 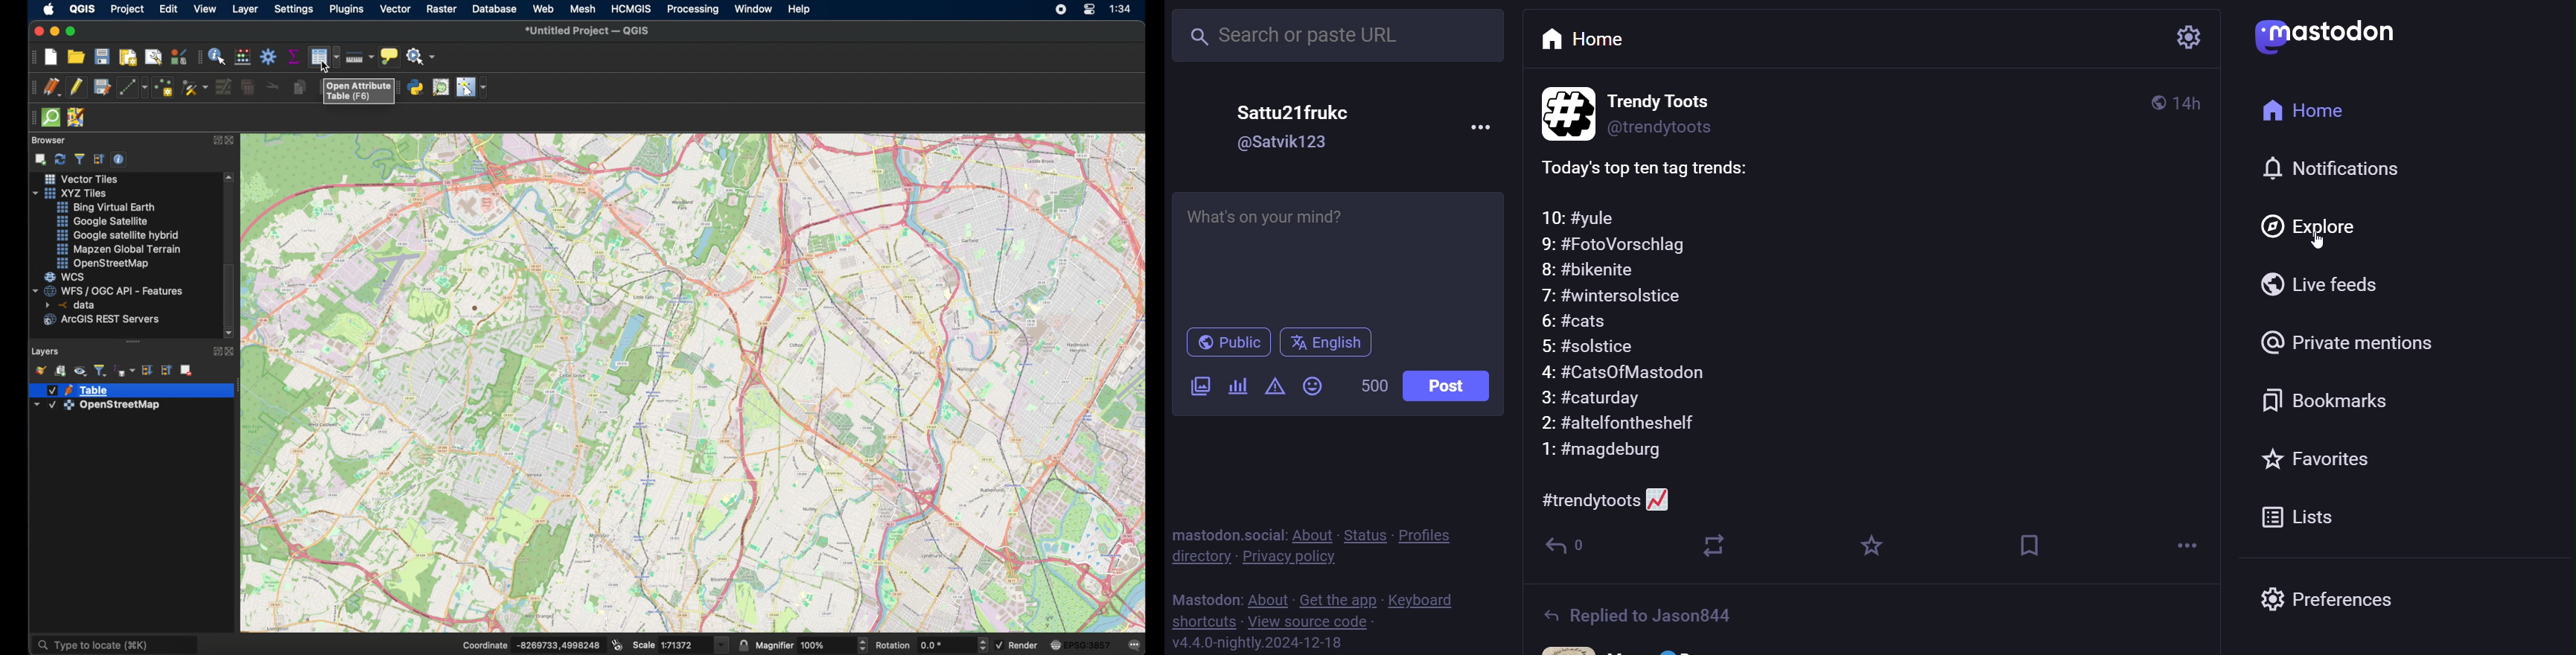 I want to click on scroll up arrow, so click(x=229, y=176).